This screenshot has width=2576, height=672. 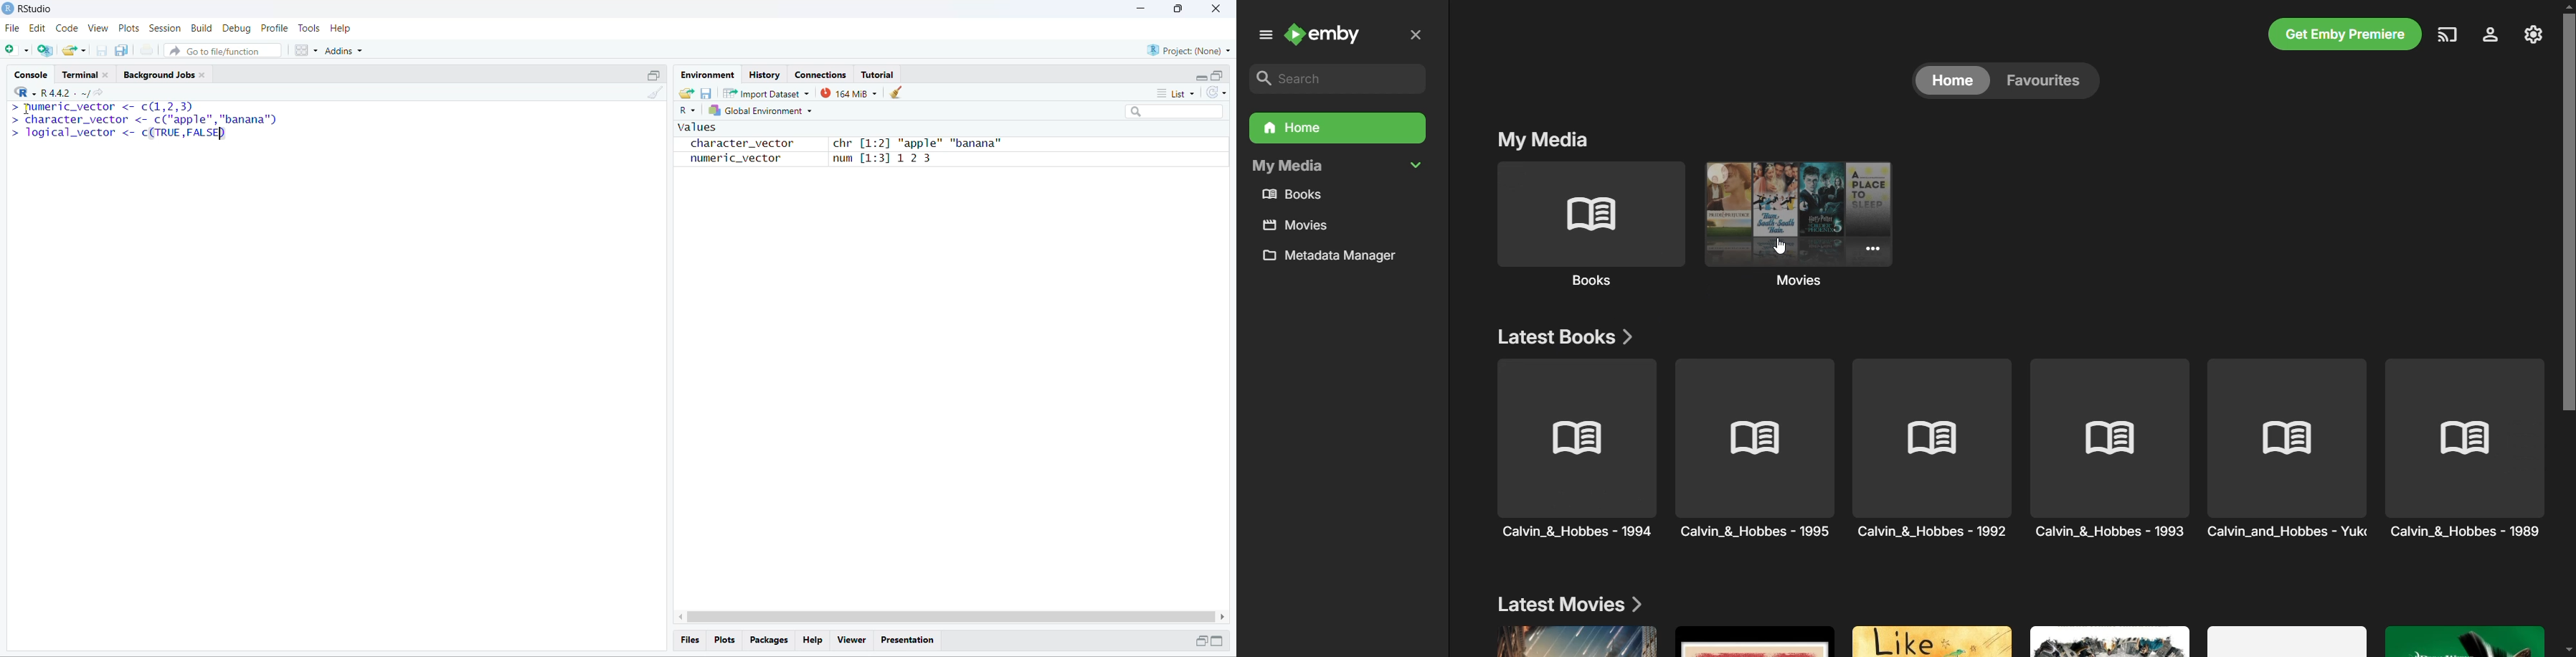 What do you see at coordinates (723, 639) in the screenshot?
I see `Plots` at bounding box center [723, 639].